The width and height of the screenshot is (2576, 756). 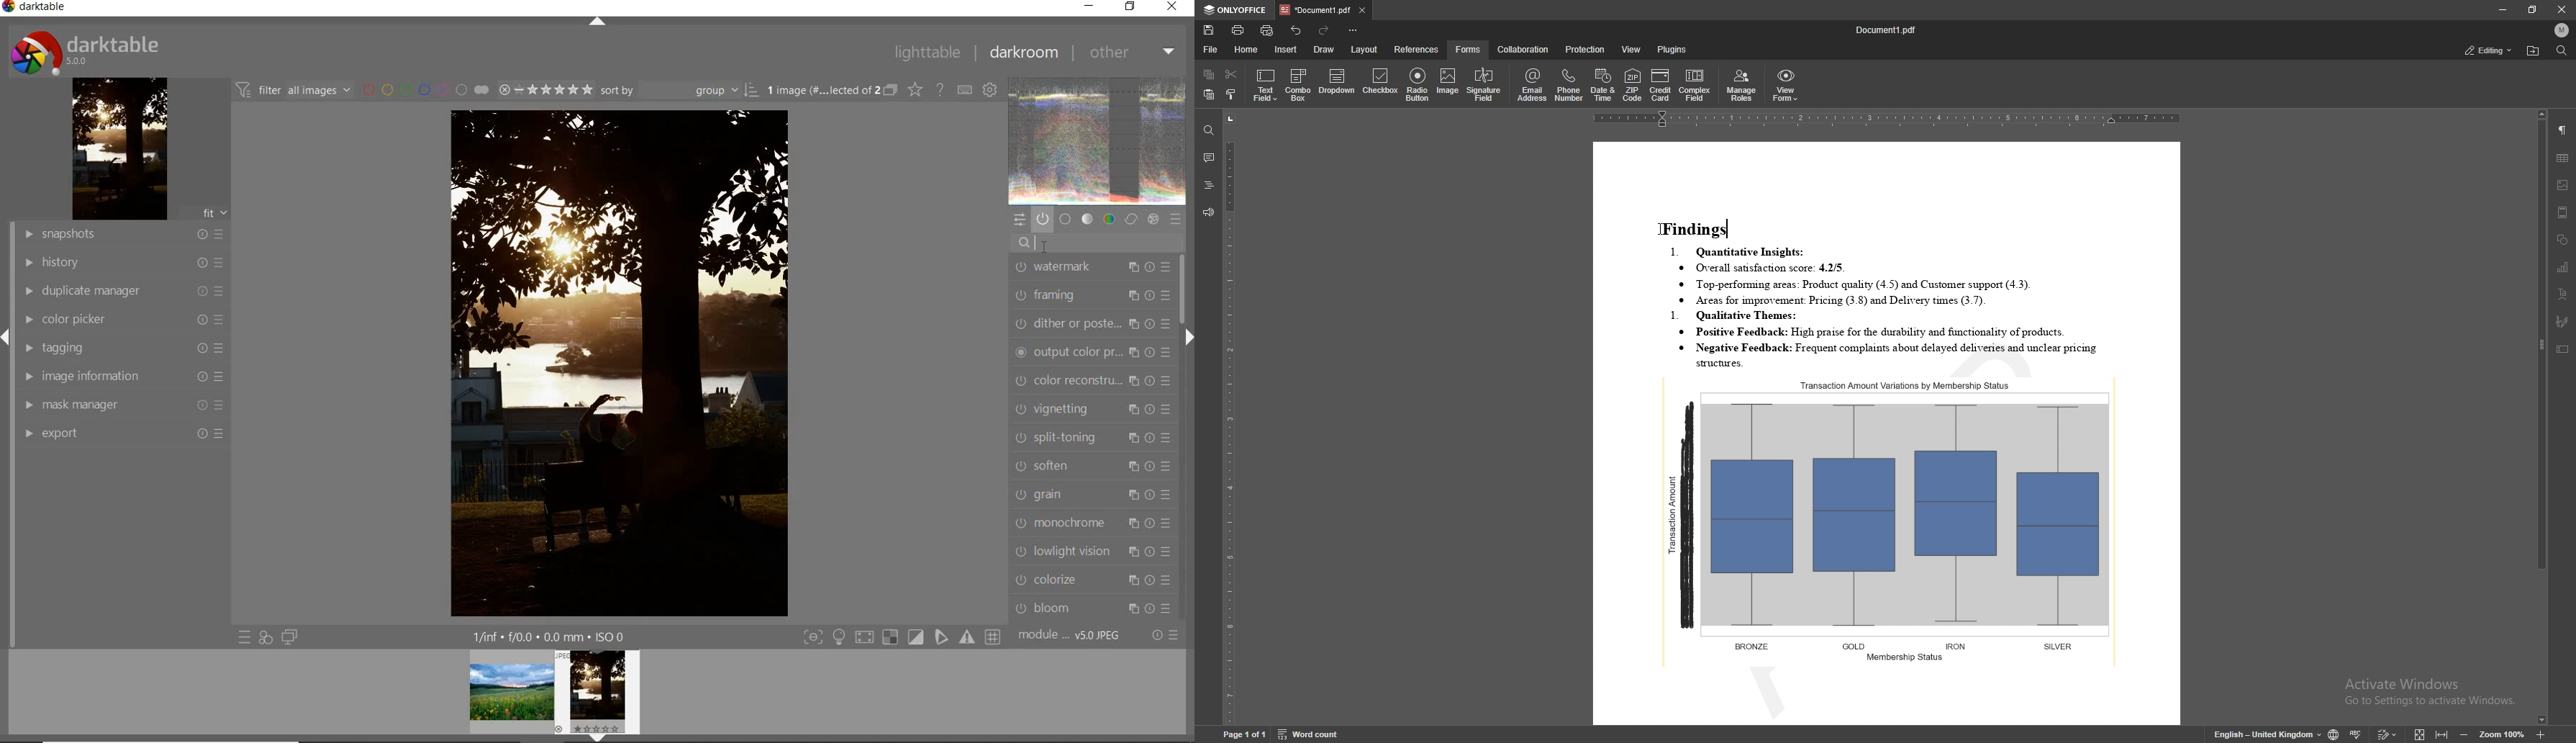 I want to click on ® Areas for improvement: Pricing (3.8) and Delivery times (3.7)., so click(x=1842, y=301).